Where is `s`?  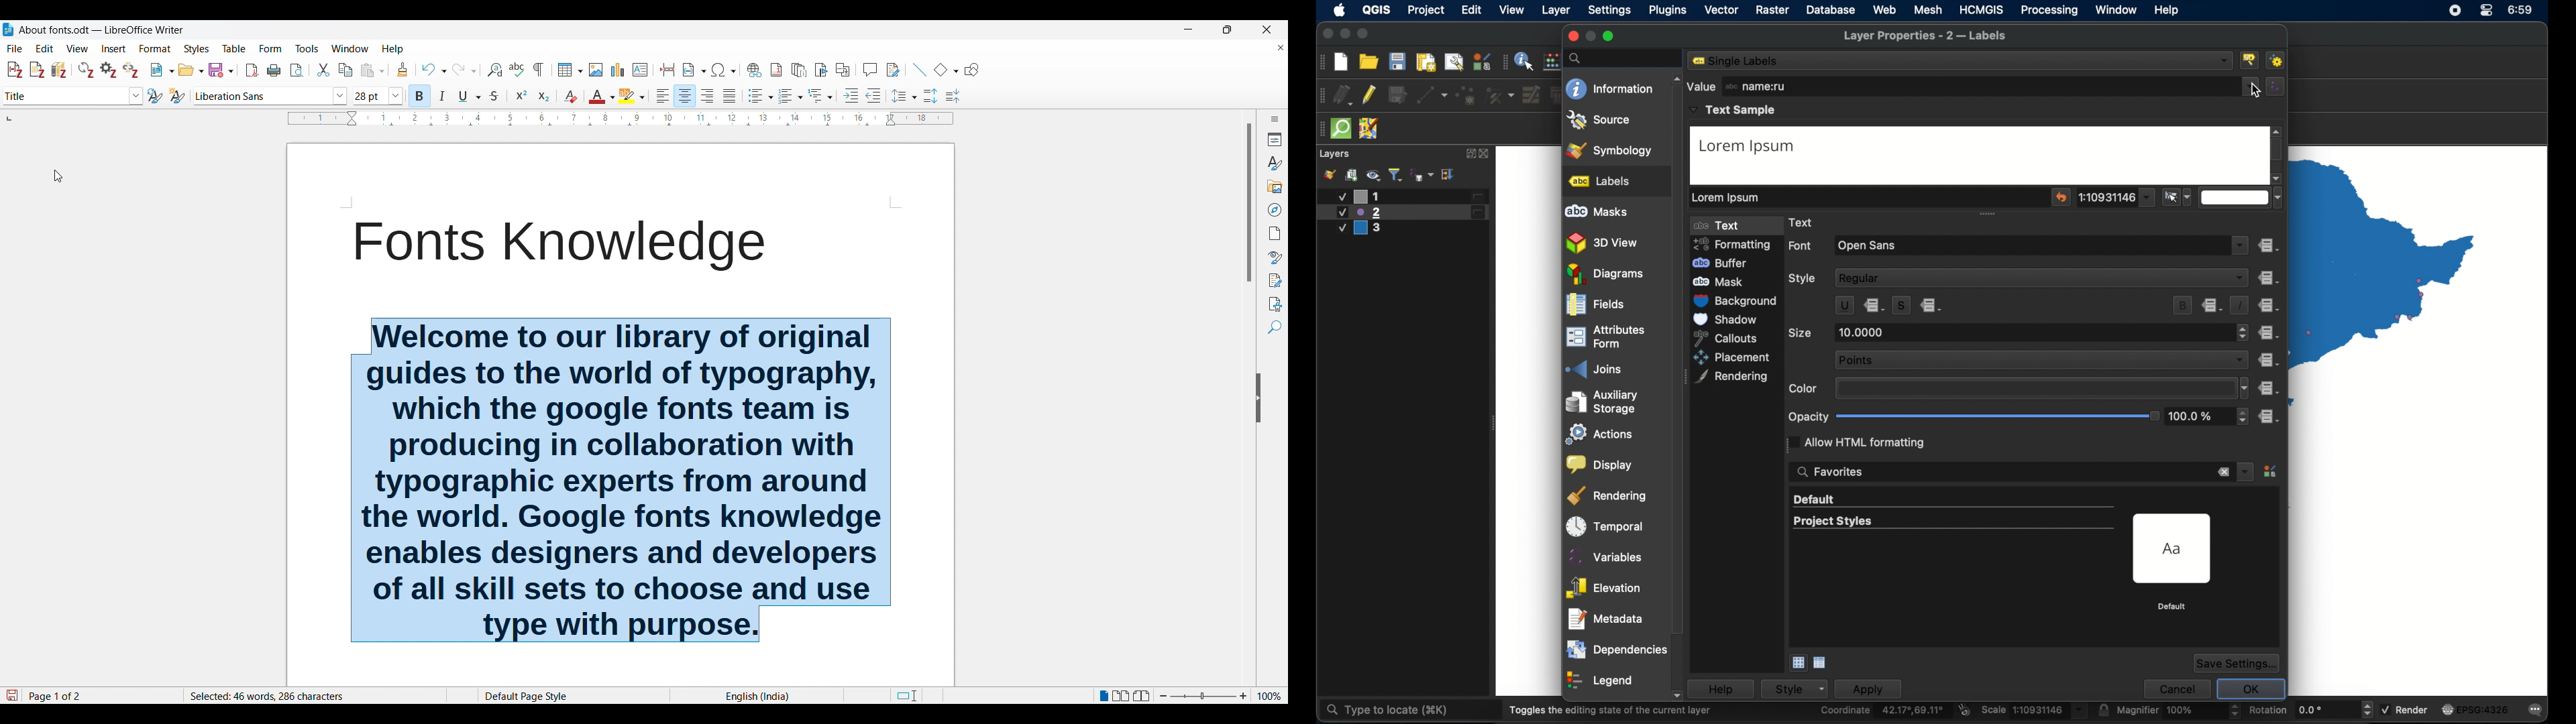 s is located at coordinates (1901, 304).